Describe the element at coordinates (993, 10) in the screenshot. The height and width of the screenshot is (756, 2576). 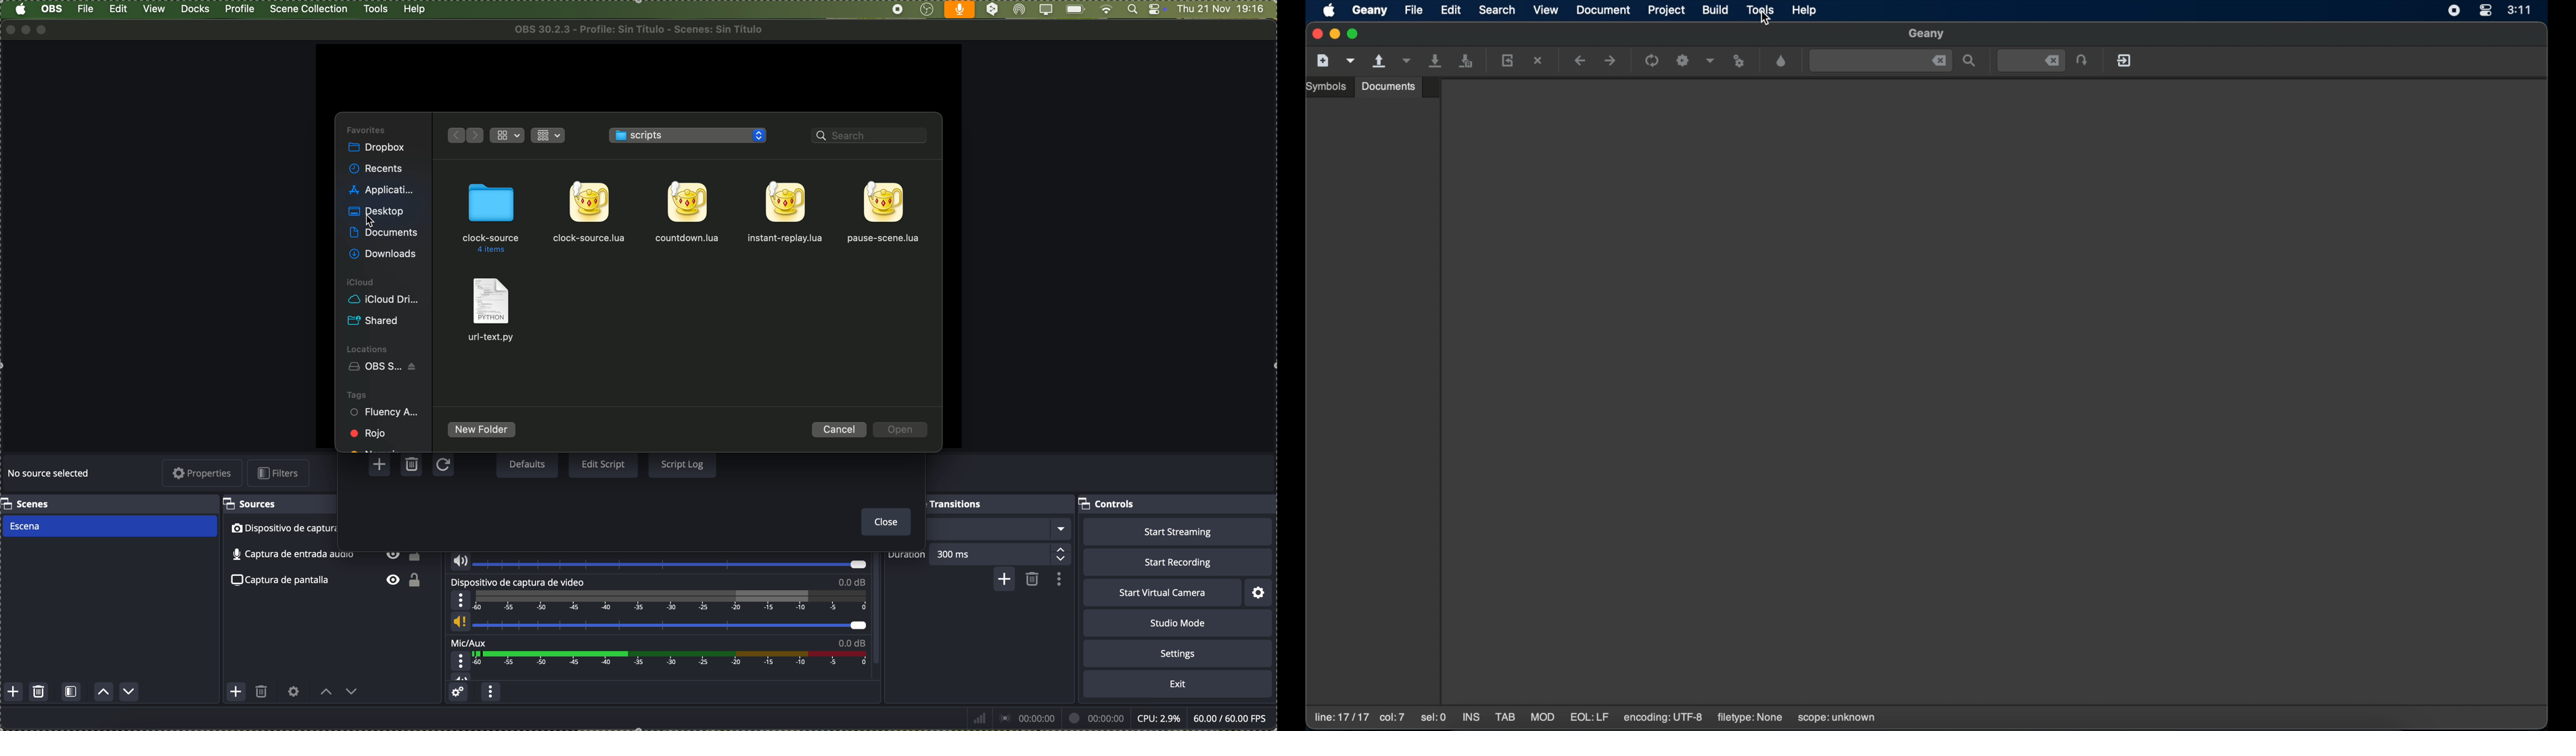
I see `DeepL` at that location.